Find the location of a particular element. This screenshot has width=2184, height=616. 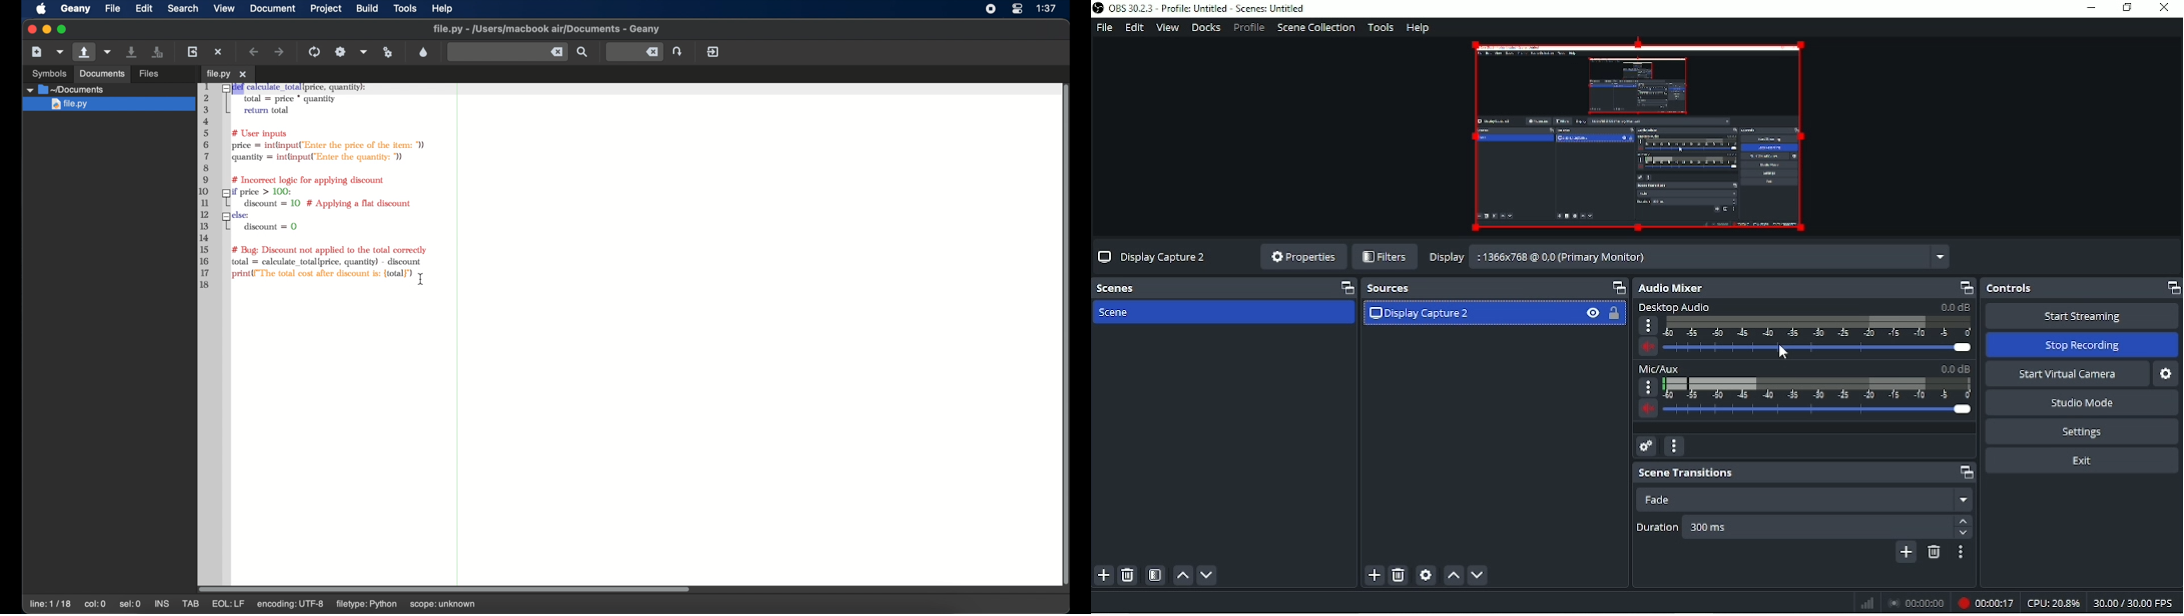

Desktop audio slider is located at coordinates (1805, 331).